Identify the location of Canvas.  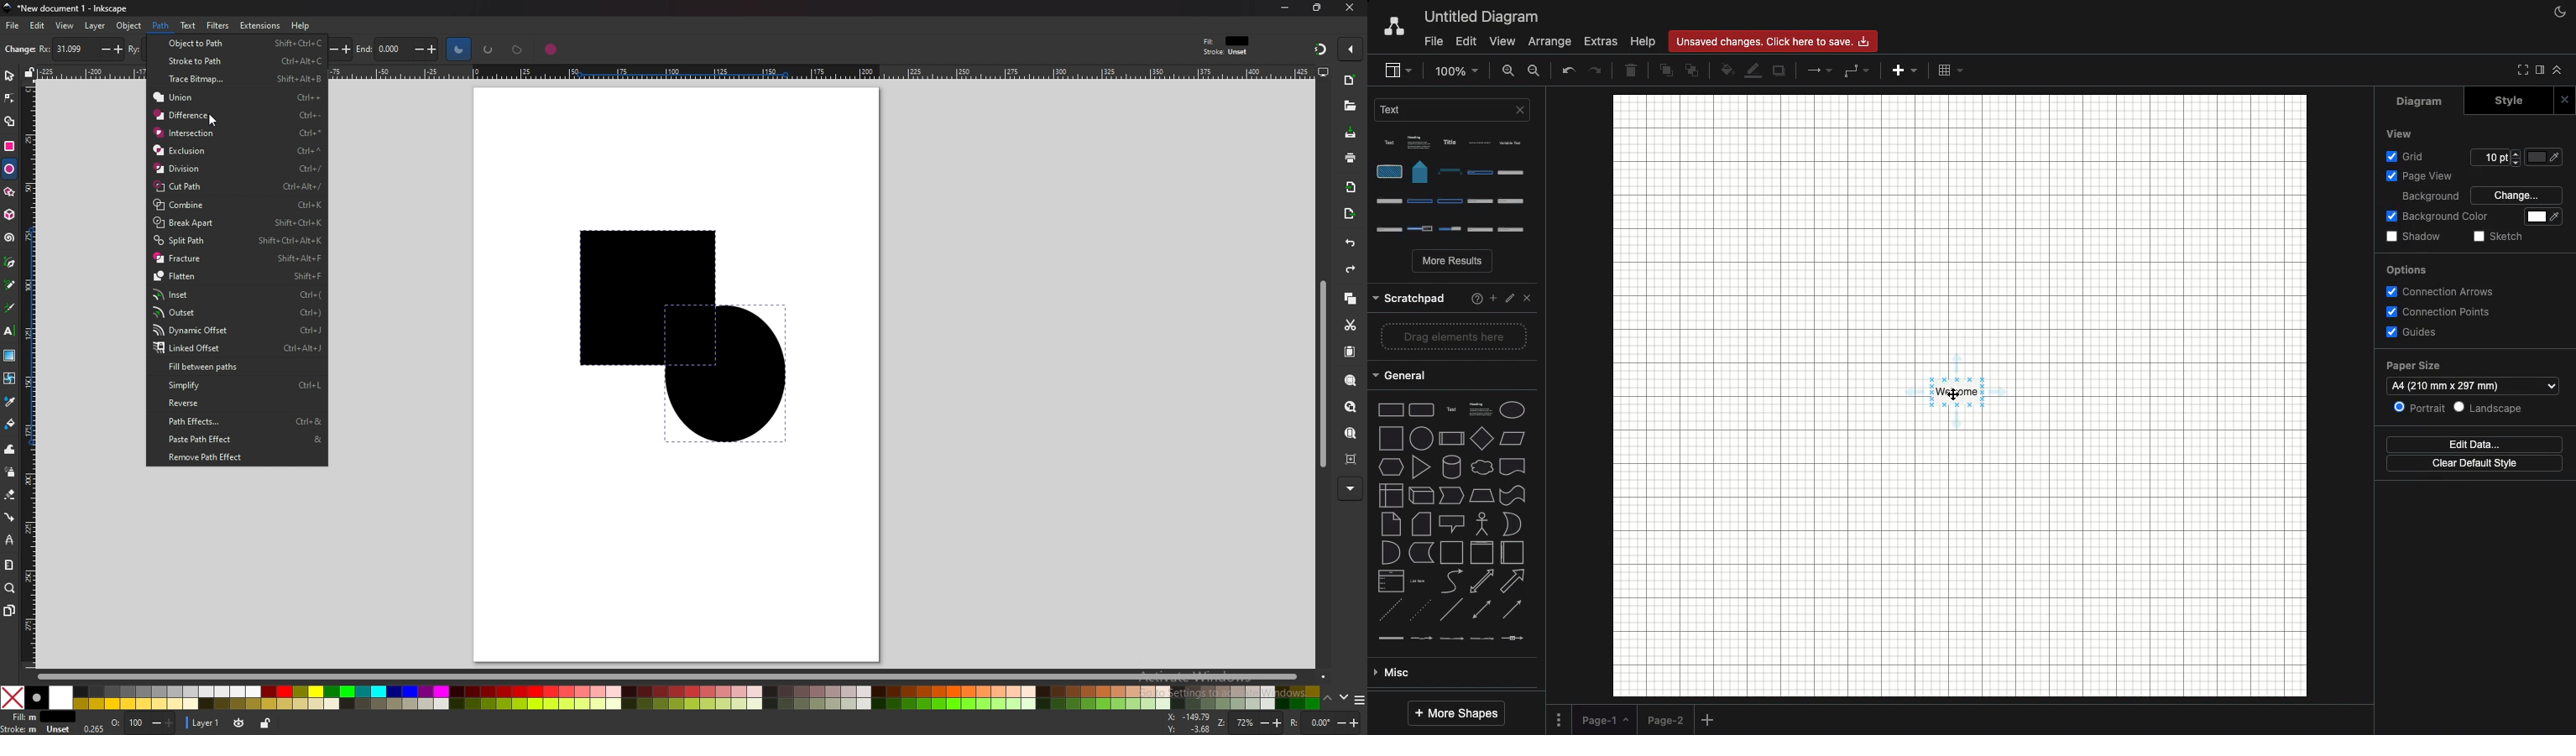
(1957, 398).